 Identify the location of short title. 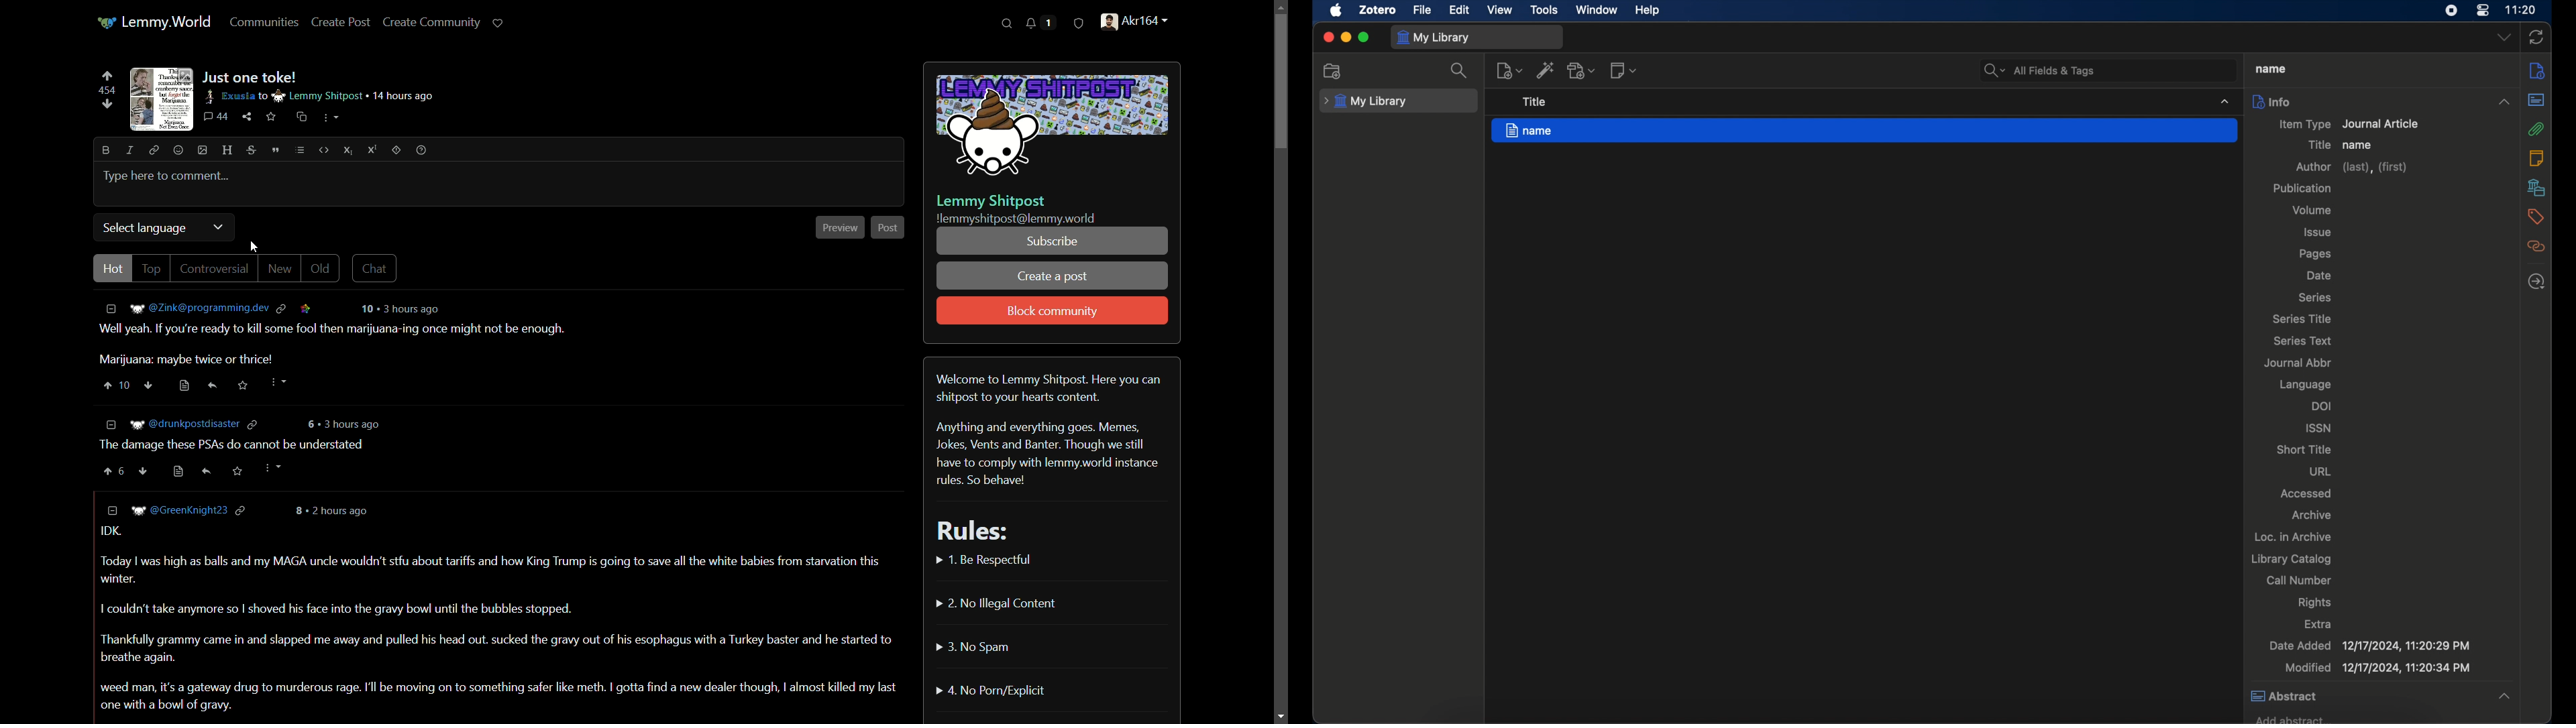
(2304, 449).